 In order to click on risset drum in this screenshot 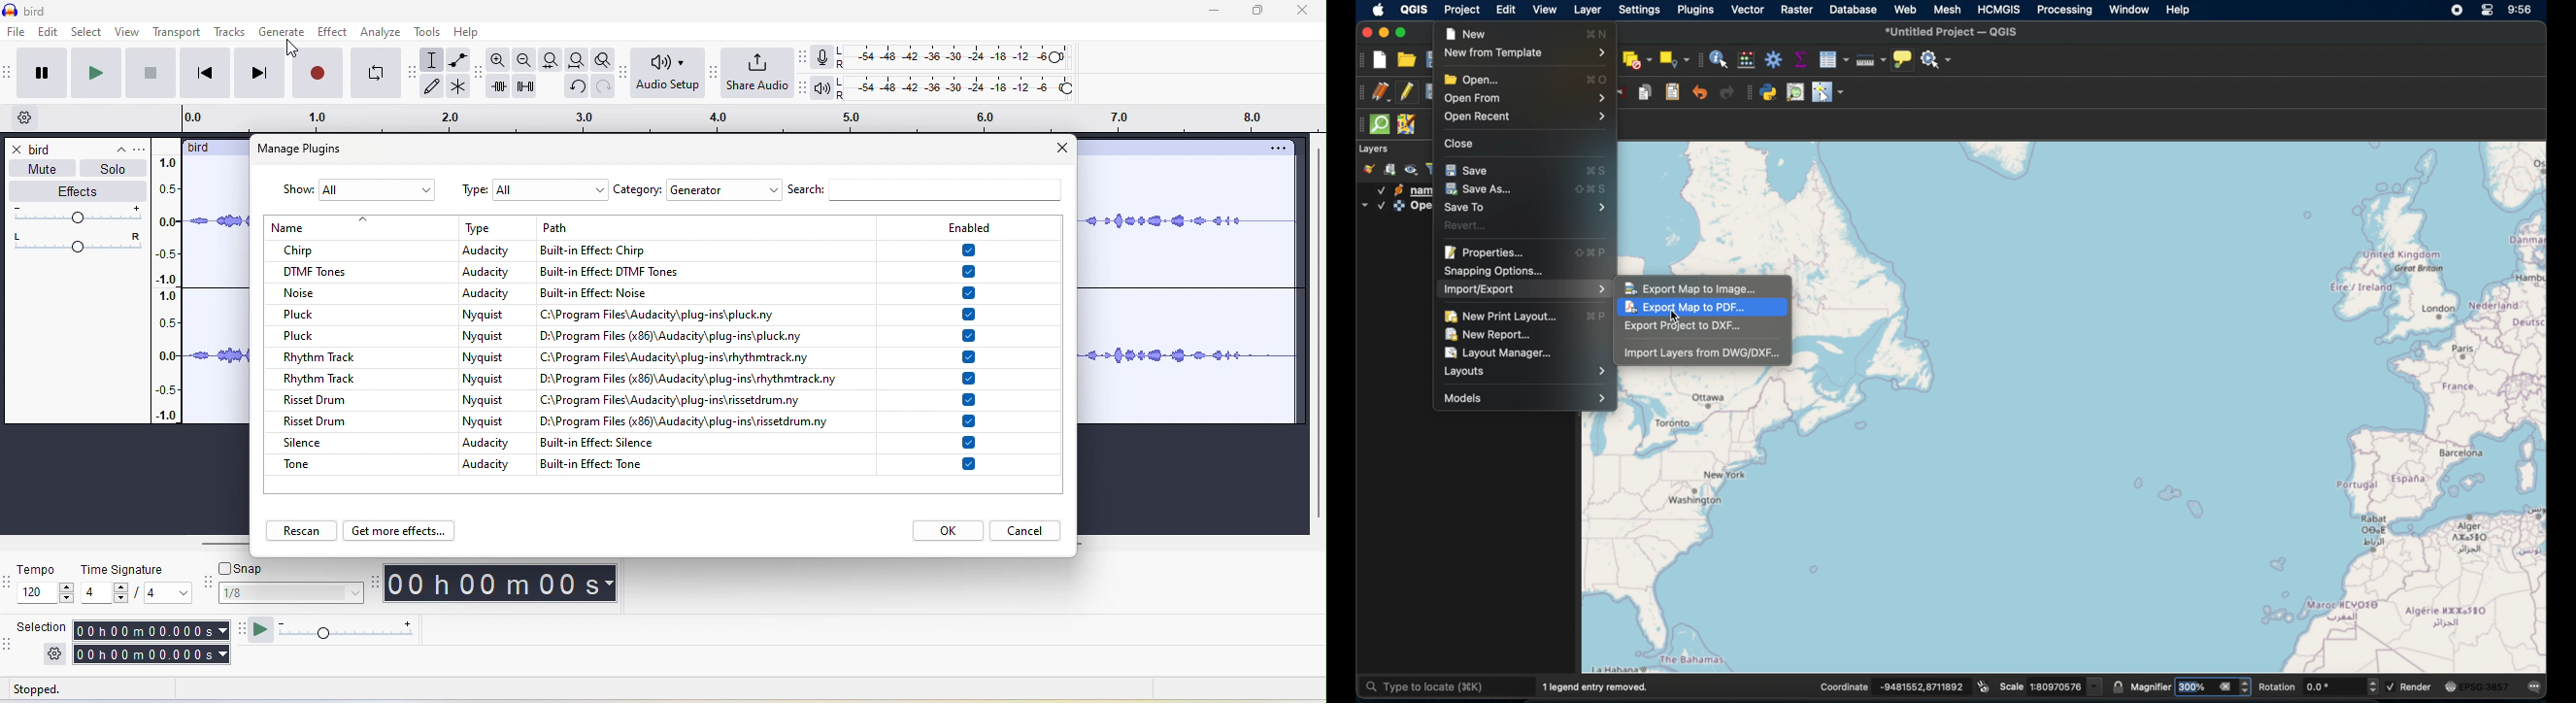, I will do `click(341, 397)`.